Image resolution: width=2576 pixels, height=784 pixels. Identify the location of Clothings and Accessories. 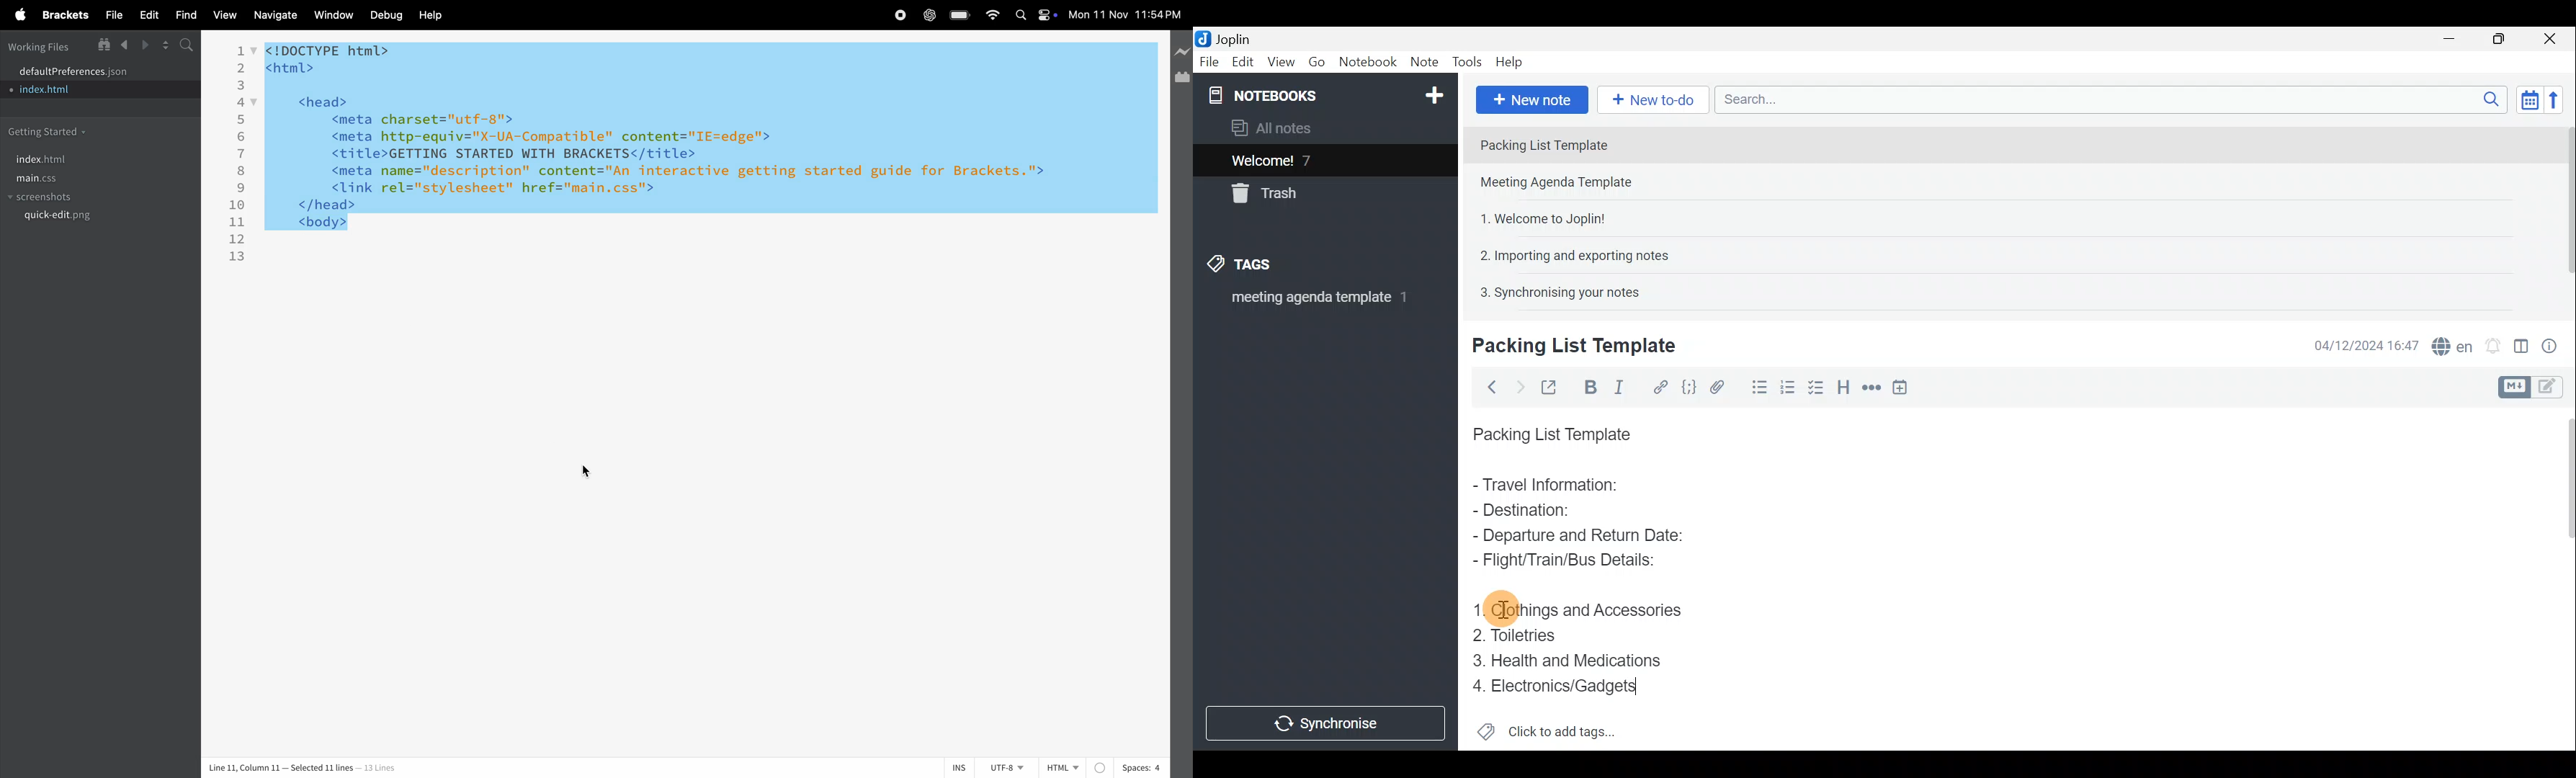
(1584, 608).